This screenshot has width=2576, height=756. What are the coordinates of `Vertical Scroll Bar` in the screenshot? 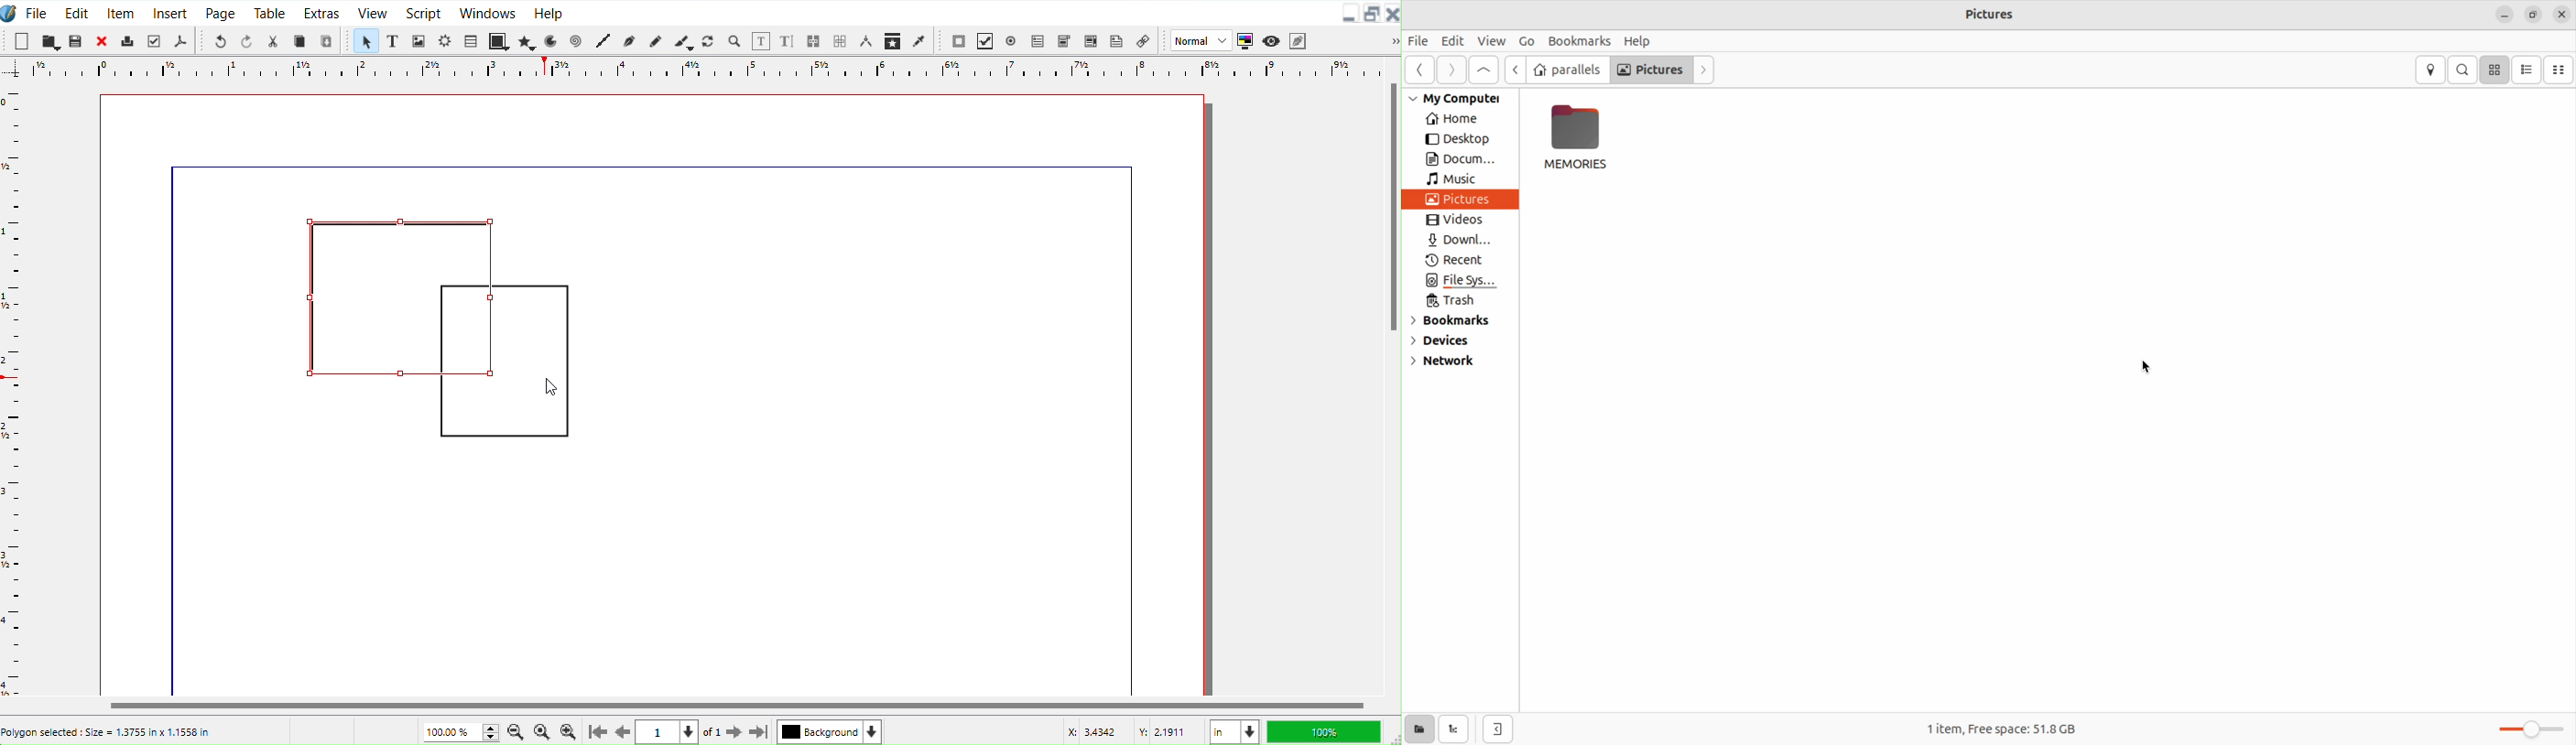 It's located at (1391, 374).